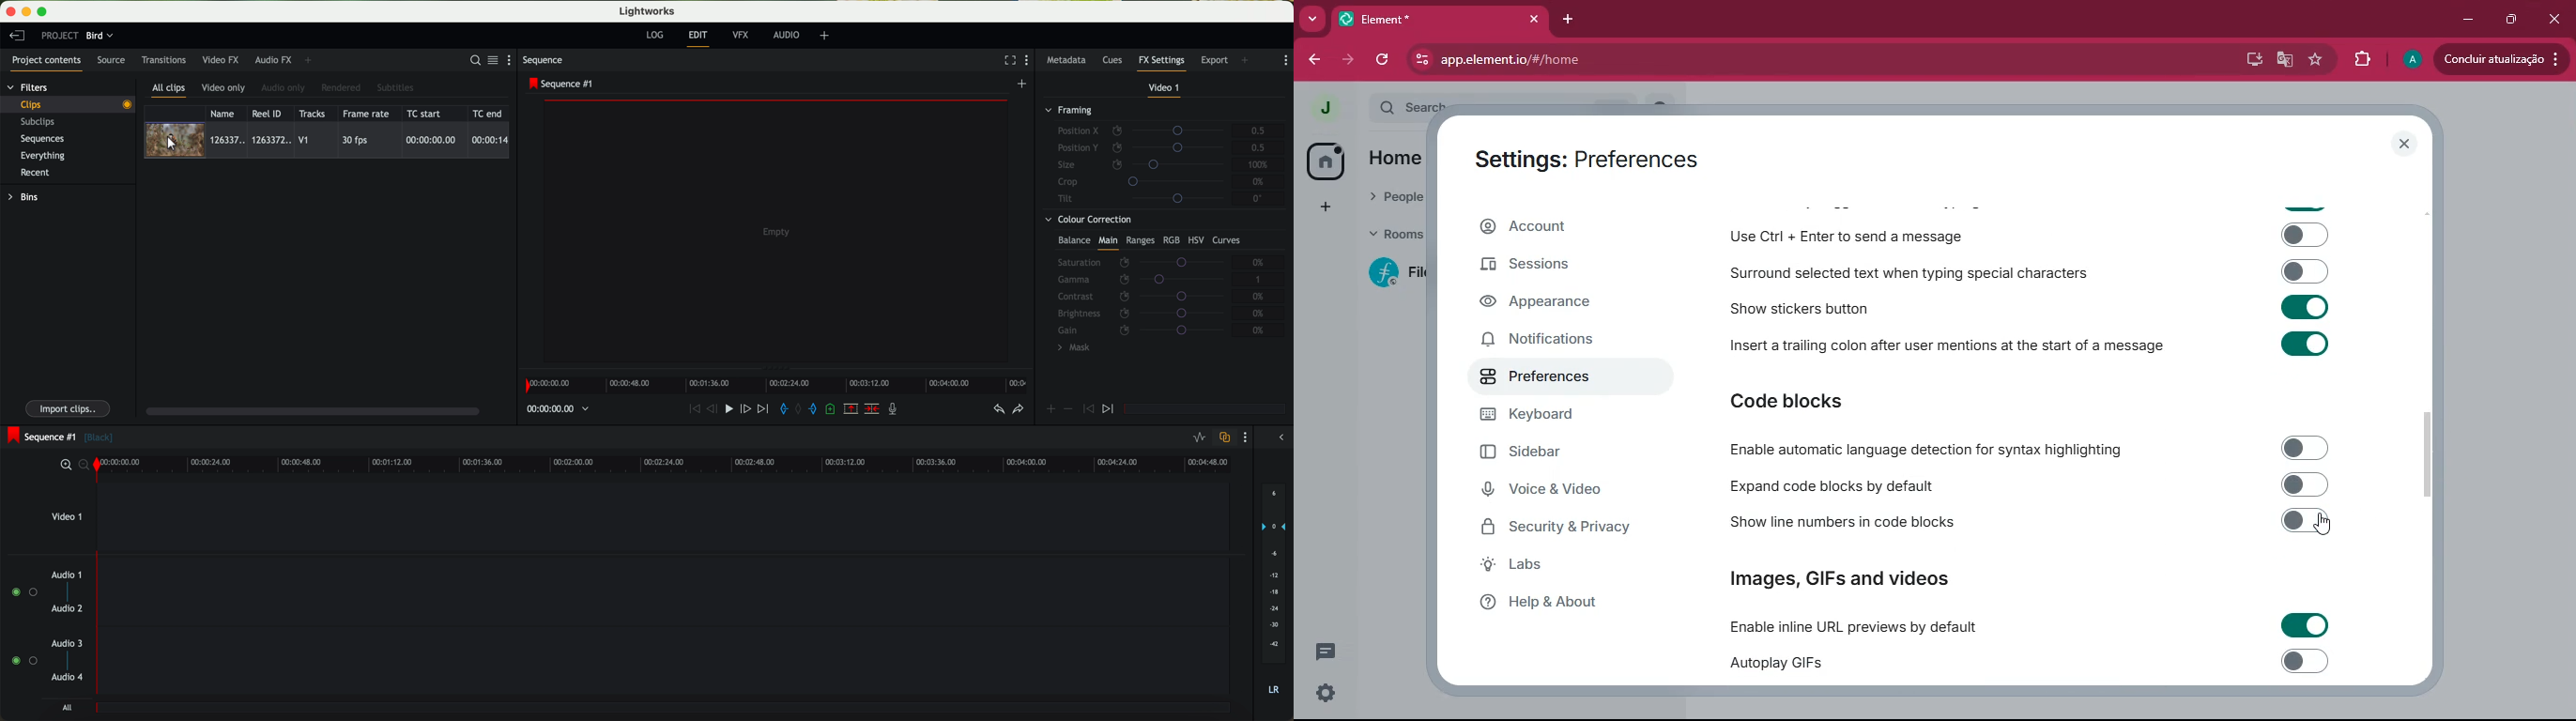  What do you see at coordinates (852, 409) in the screenshot?
I see `remove the marked section` at bounding box center [852, 409].